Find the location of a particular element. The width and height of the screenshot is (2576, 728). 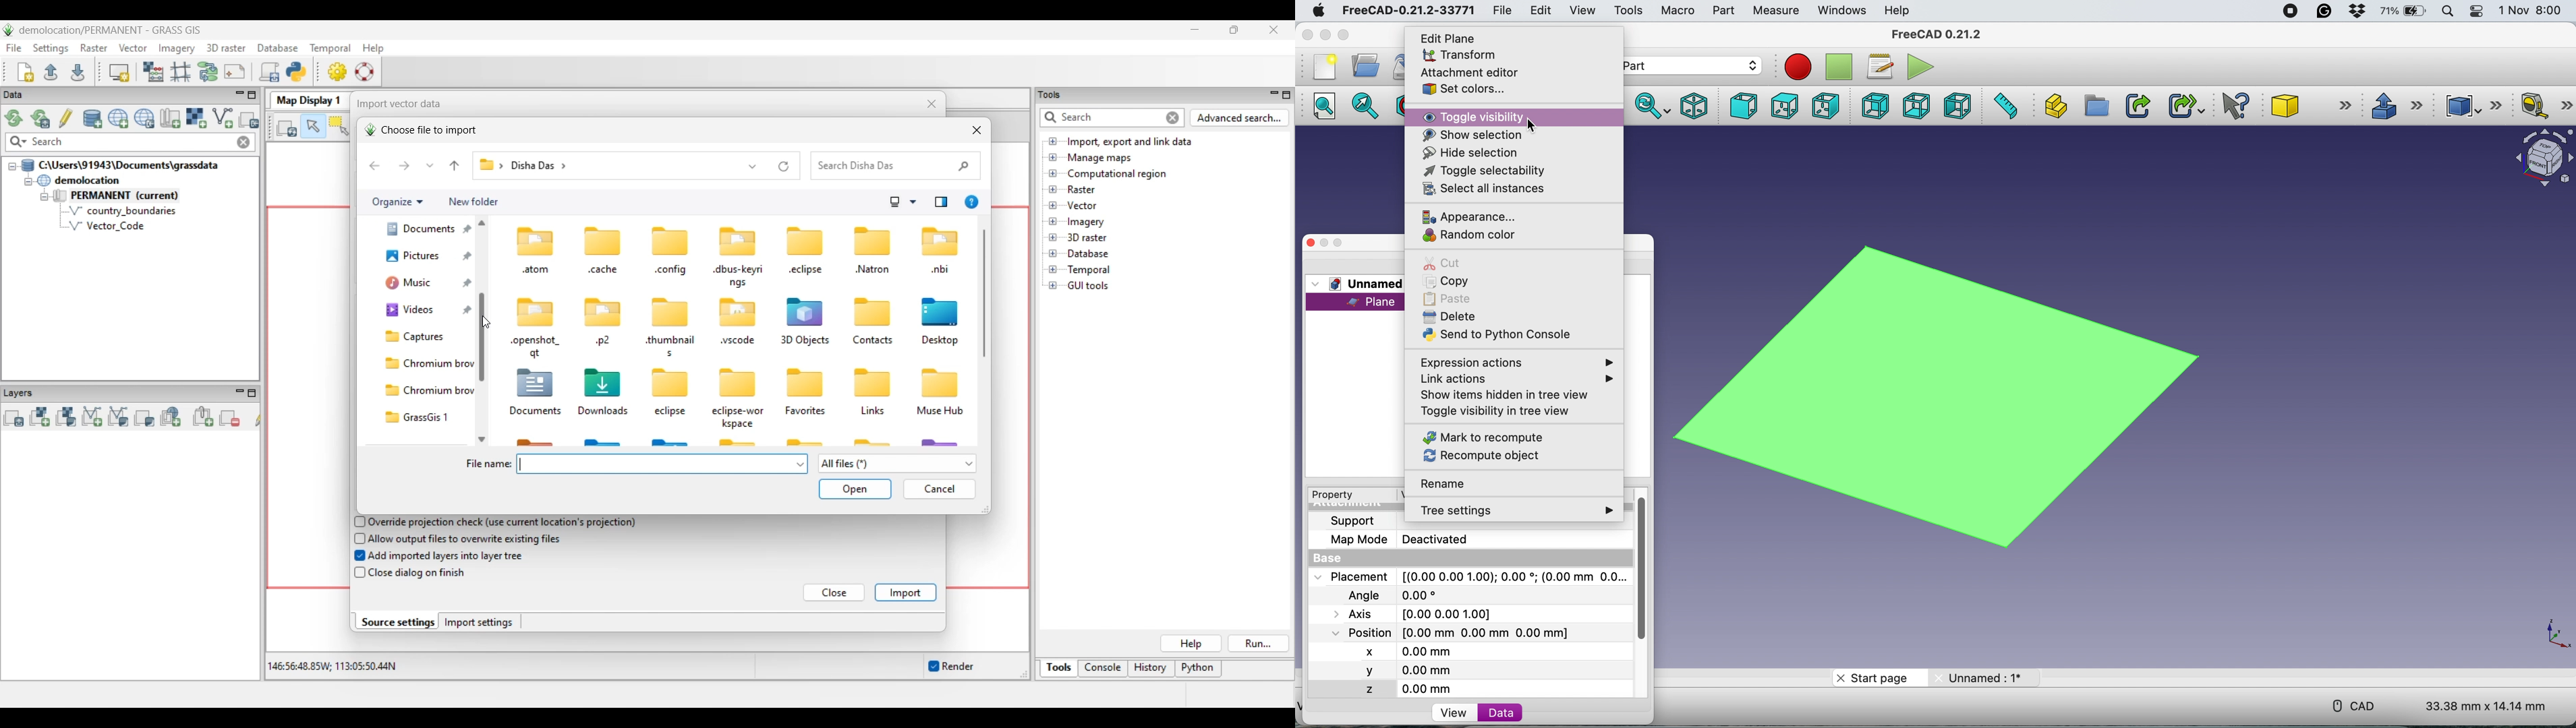

recording macros is located at coordinates (1798, 68).